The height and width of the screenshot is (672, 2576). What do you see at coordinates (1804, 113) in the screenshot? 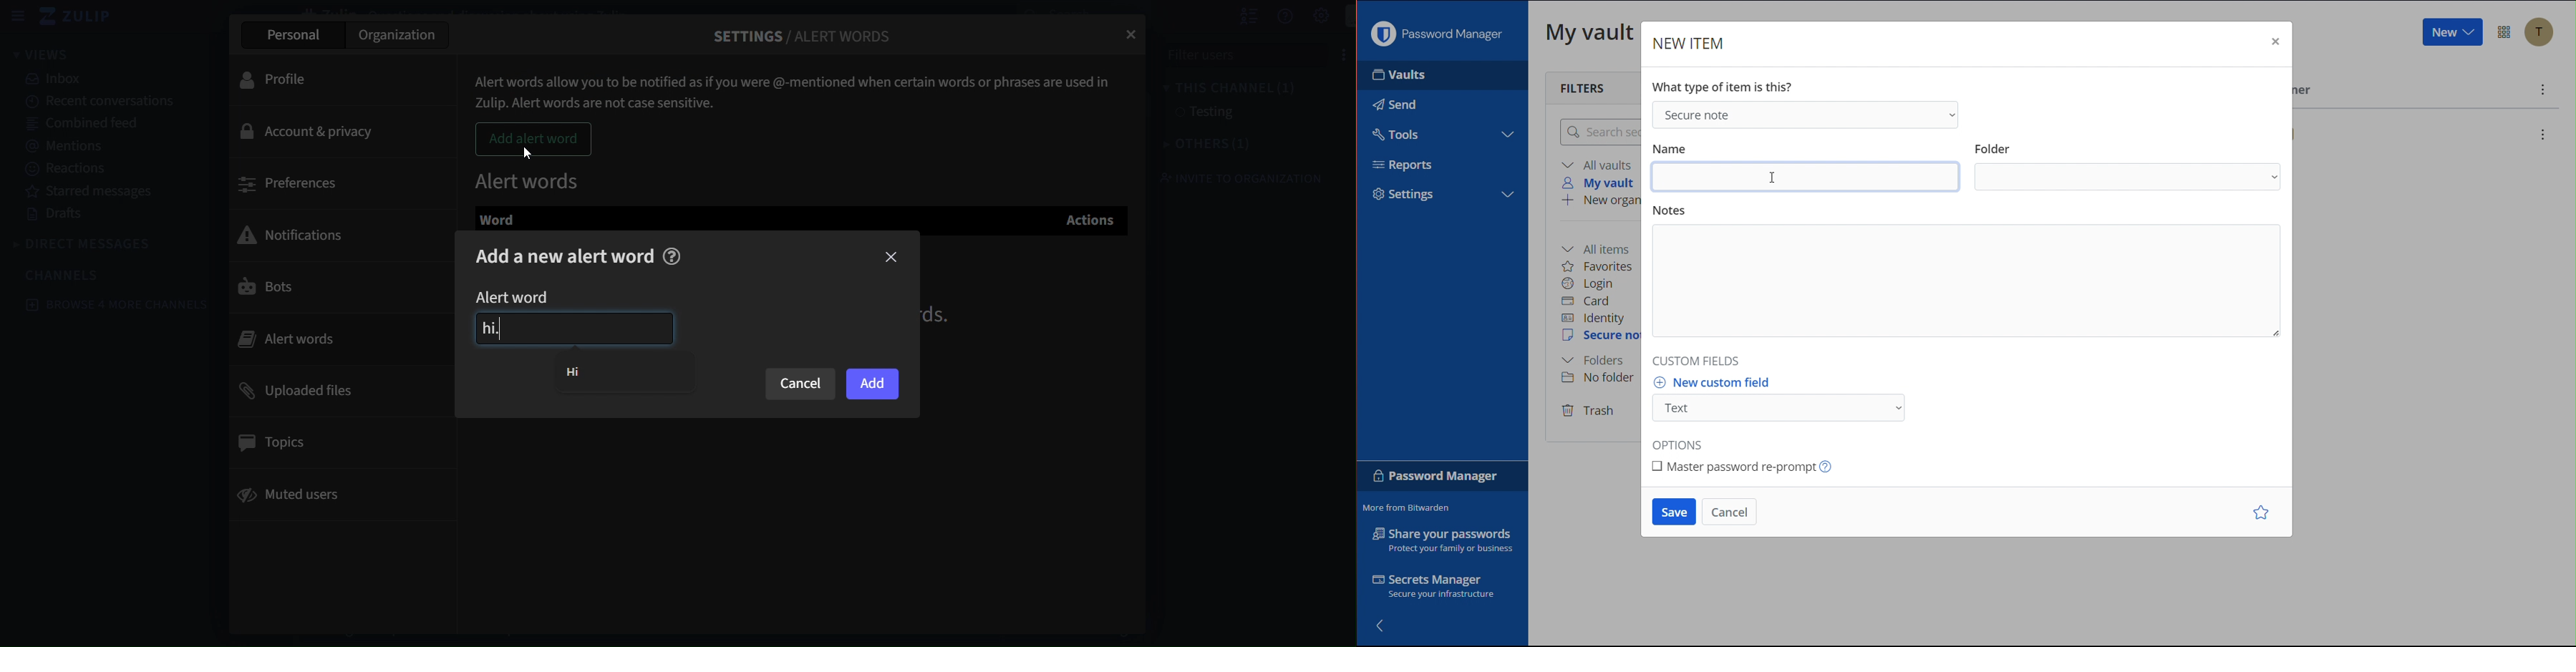
I see `Secure note` at bounding box center [1804, 113].